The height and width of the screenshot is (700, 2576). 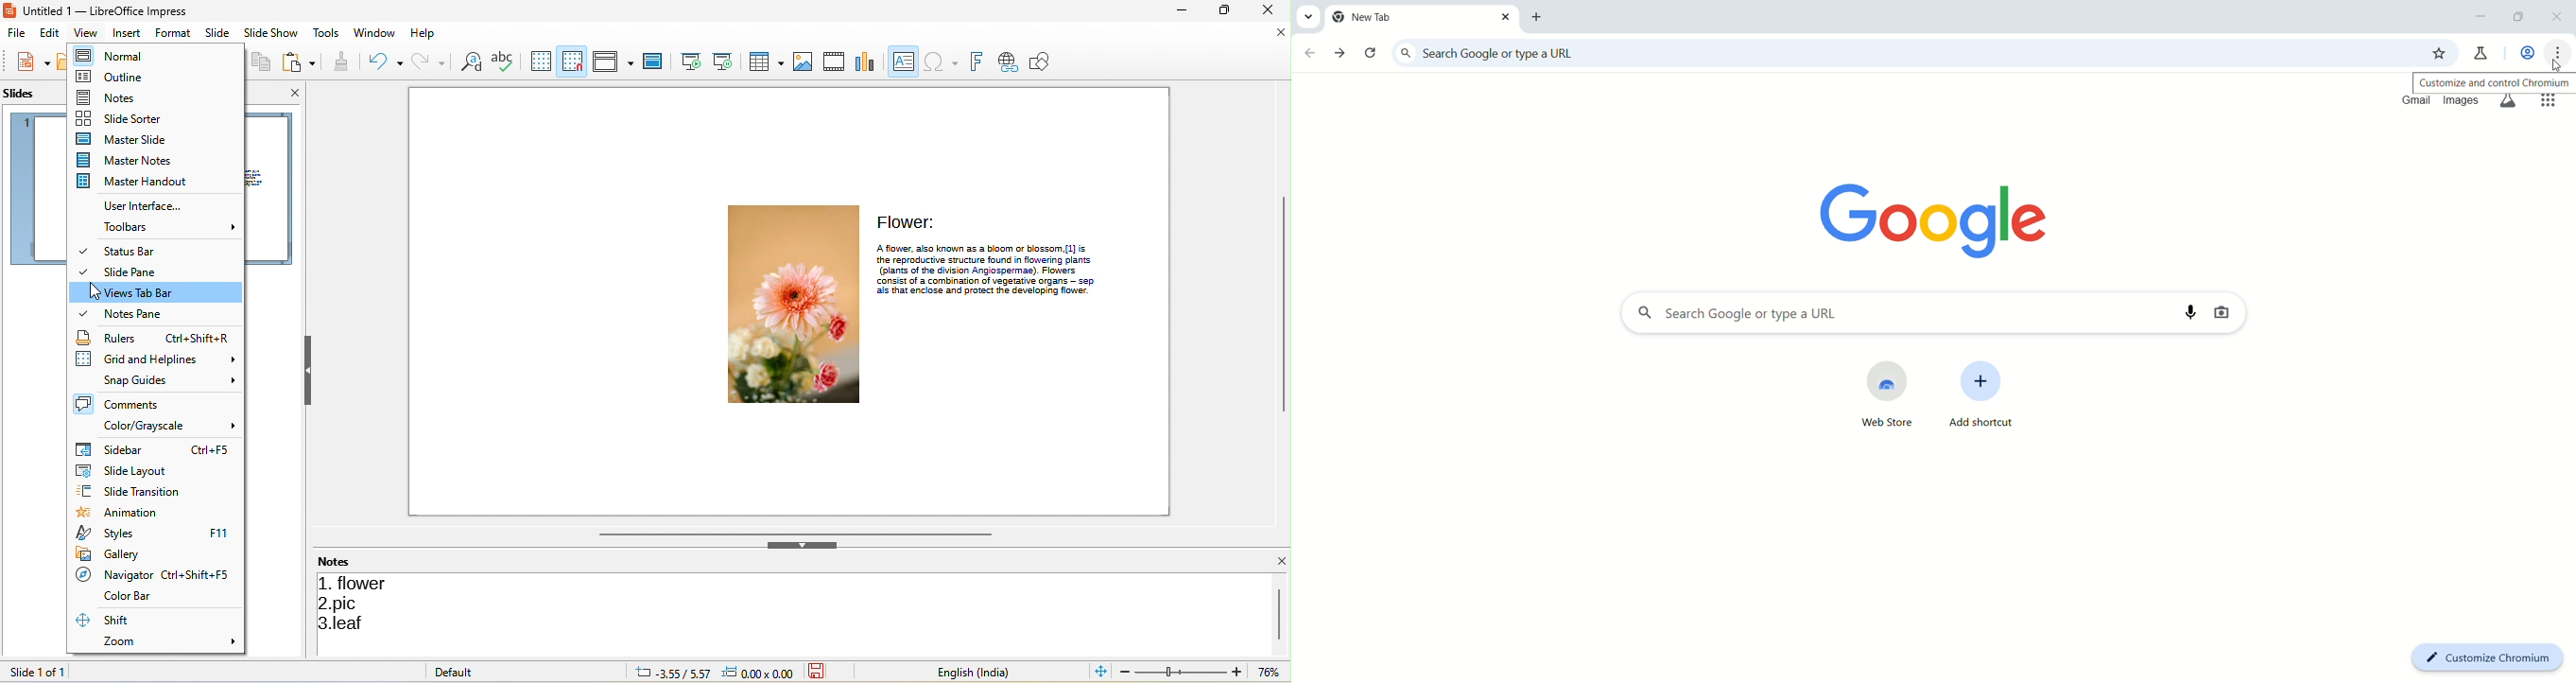 I want to click on CONES: Of Aa cOMDINALON Of vegetative Organs —- 380, so click(x=984, y=281).